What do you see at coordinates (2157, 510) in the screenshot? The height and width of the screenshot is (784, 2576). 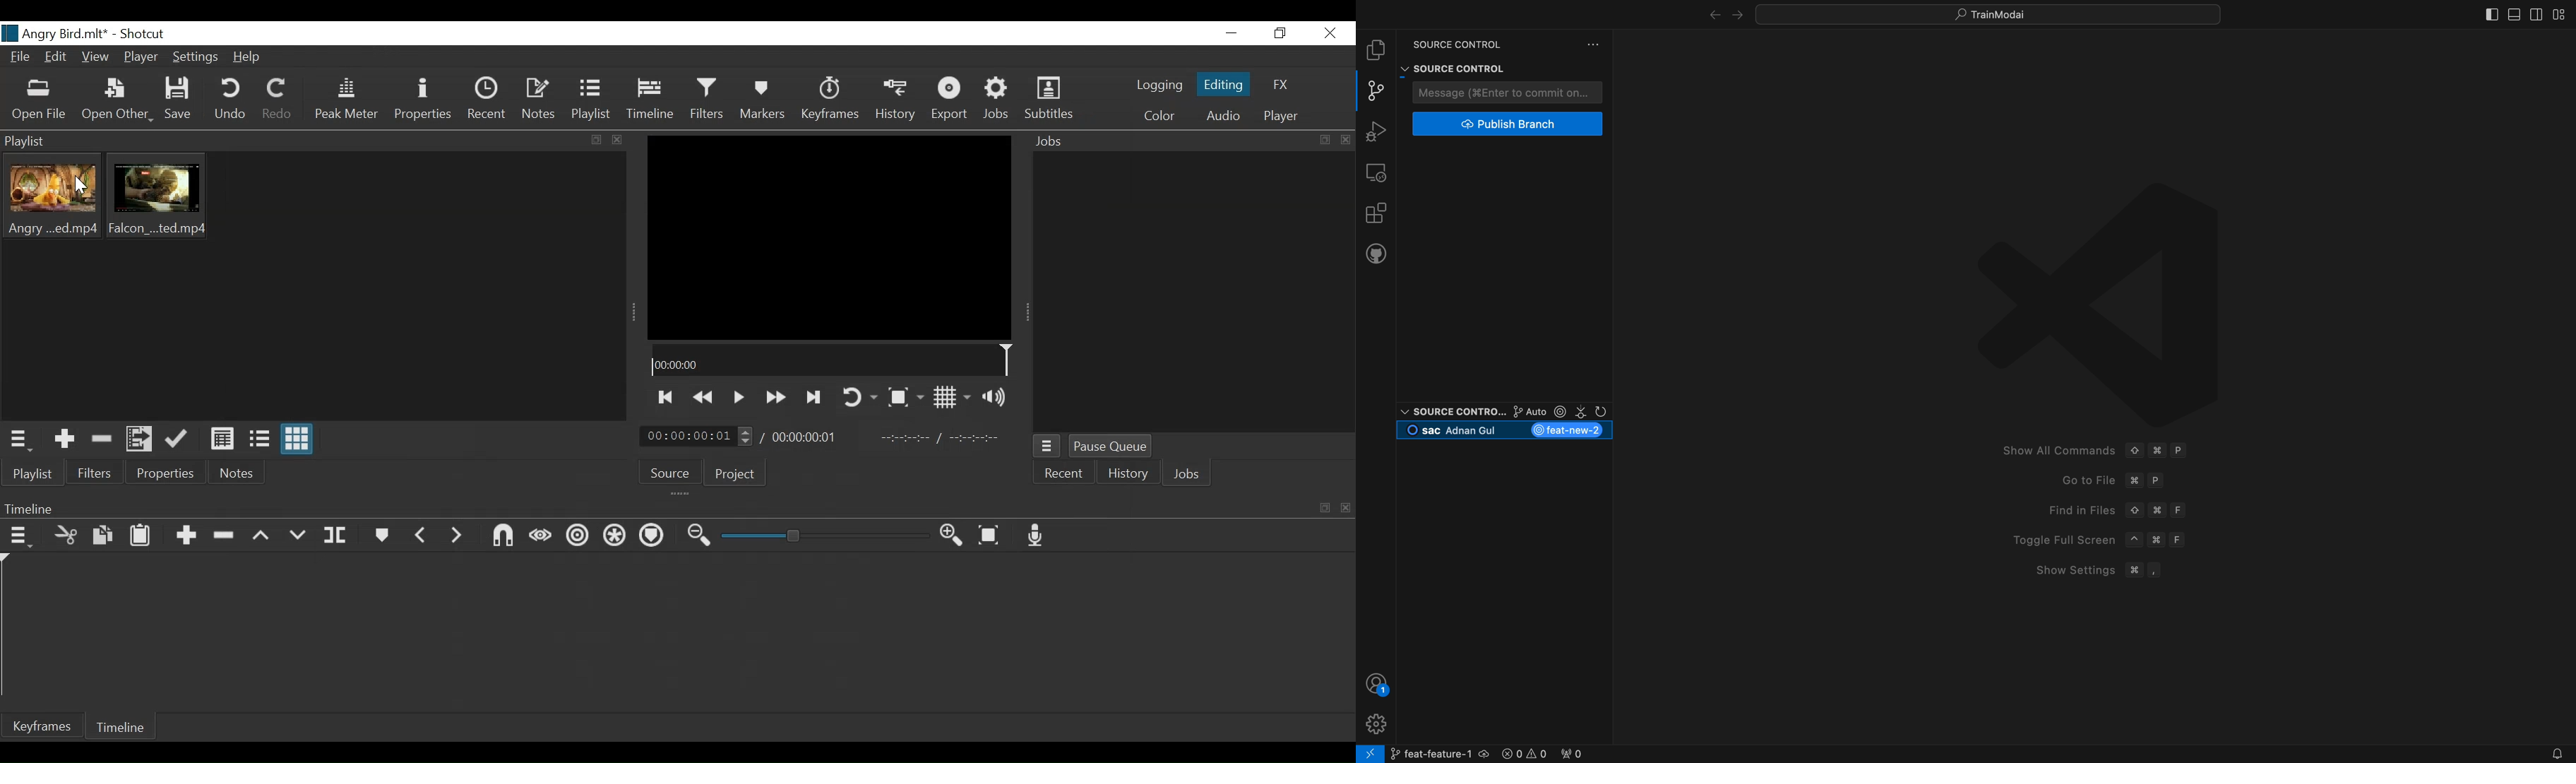 I see `Command` at bounding box center [2157, 510].